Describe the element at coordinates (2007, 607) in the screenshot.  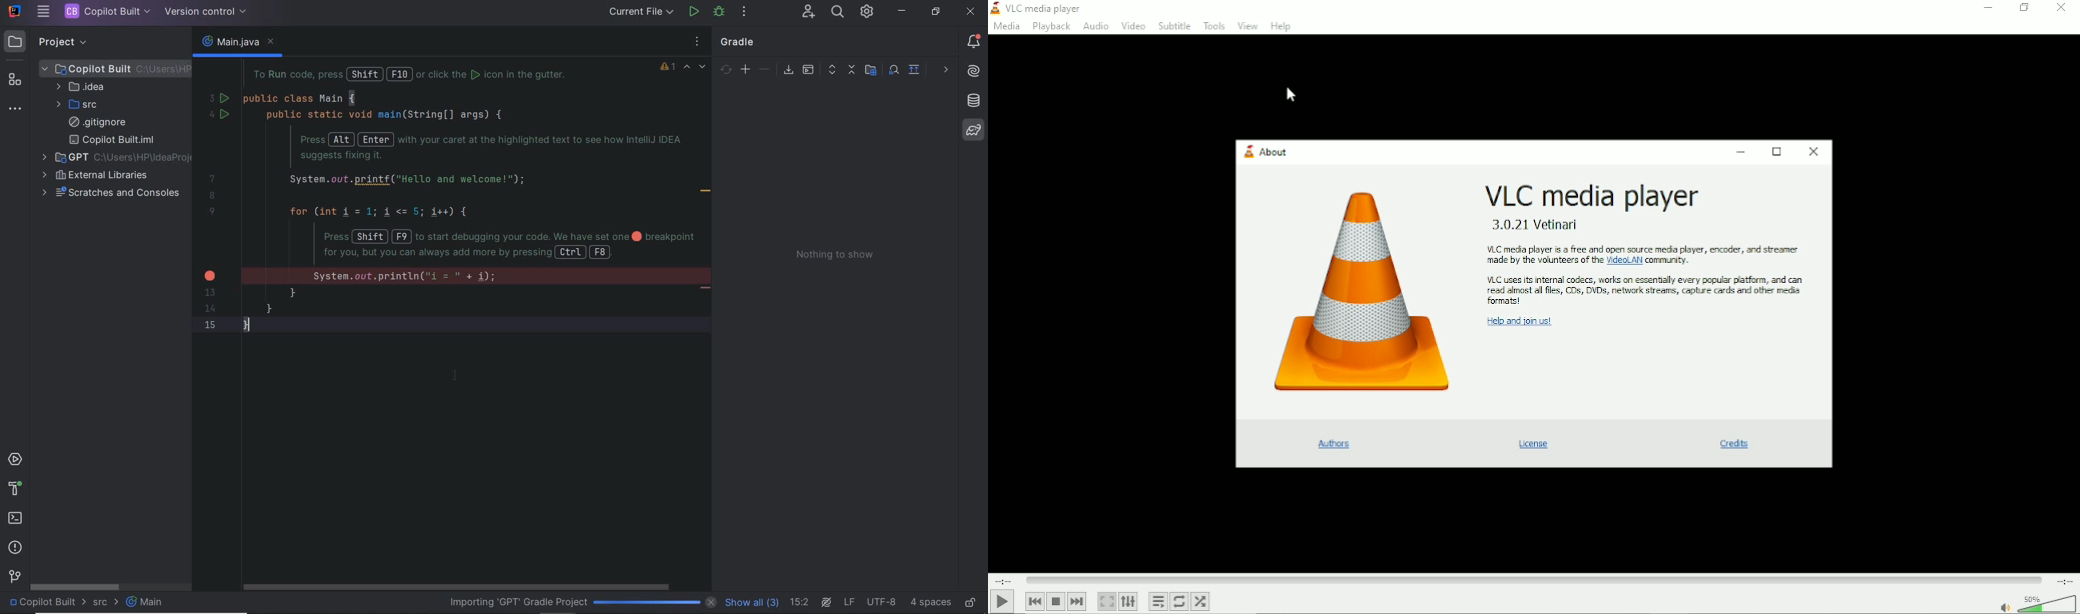
I see `mute` at that location.